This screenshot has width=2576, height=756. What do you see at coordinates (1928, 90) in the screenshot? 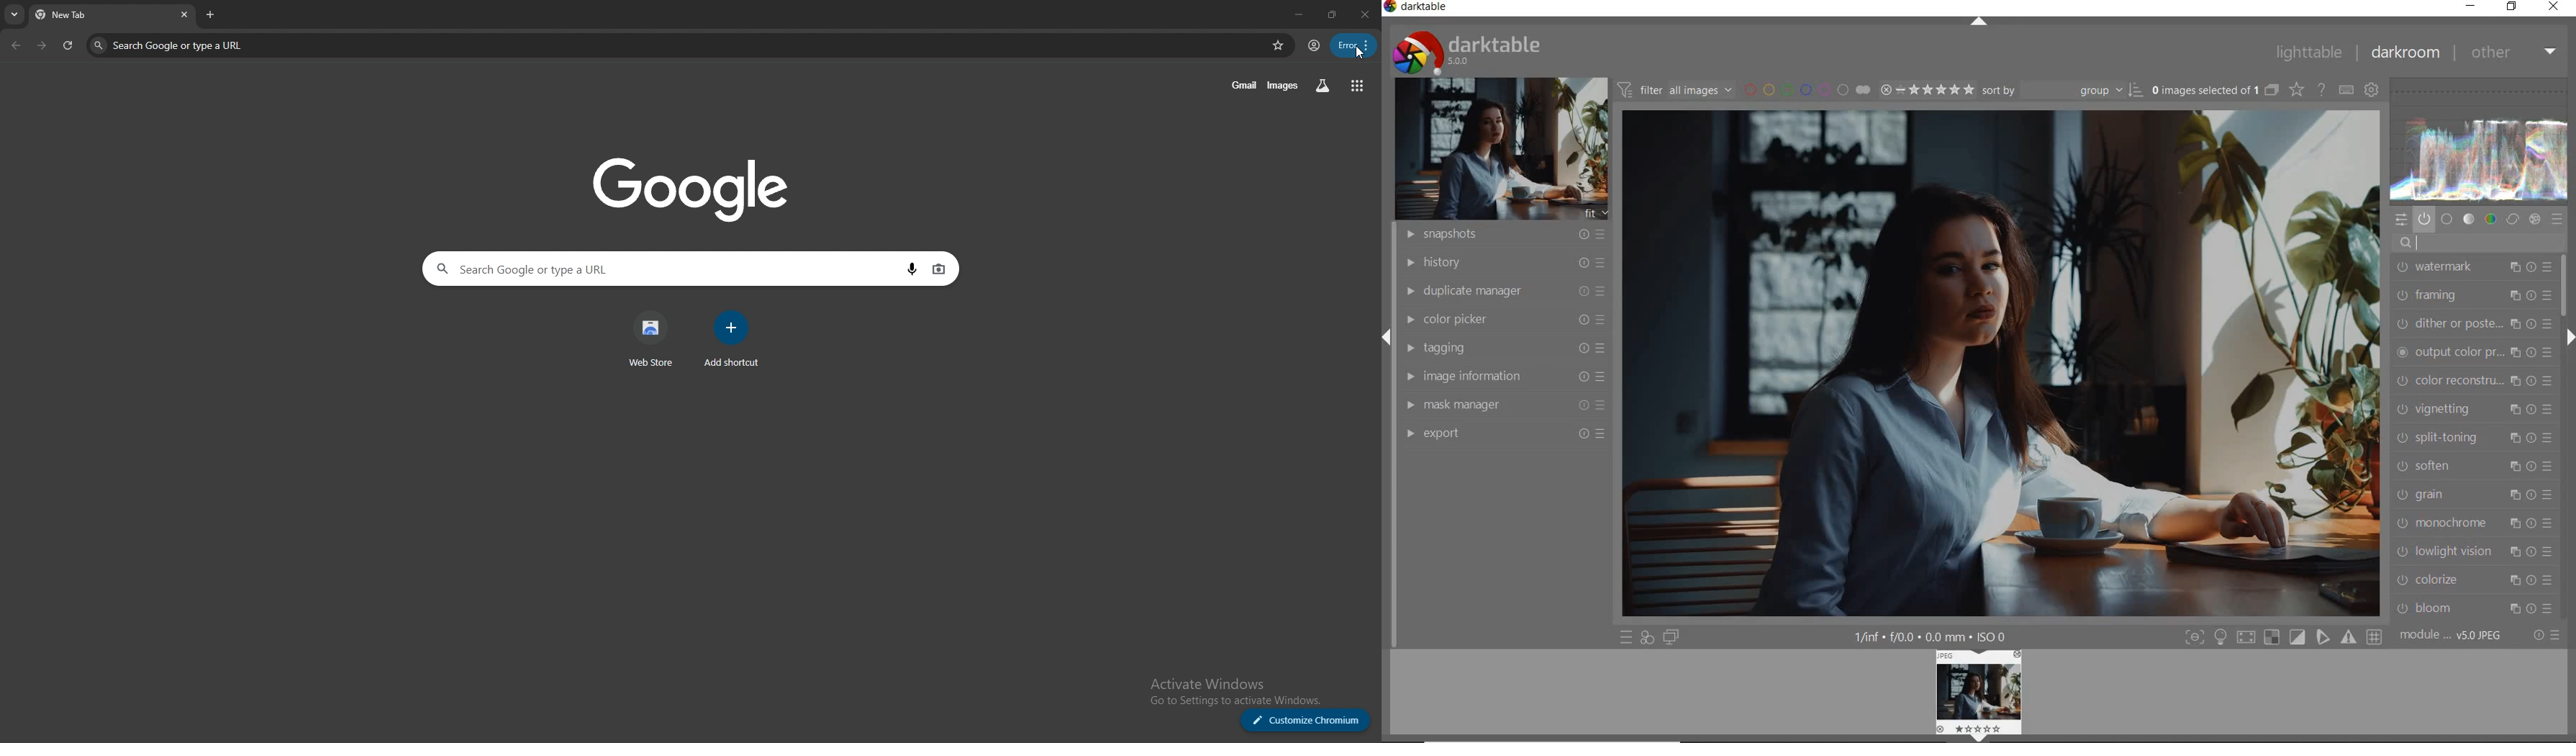
I see `selected Image range rating` at bounding box center [1928, 90].